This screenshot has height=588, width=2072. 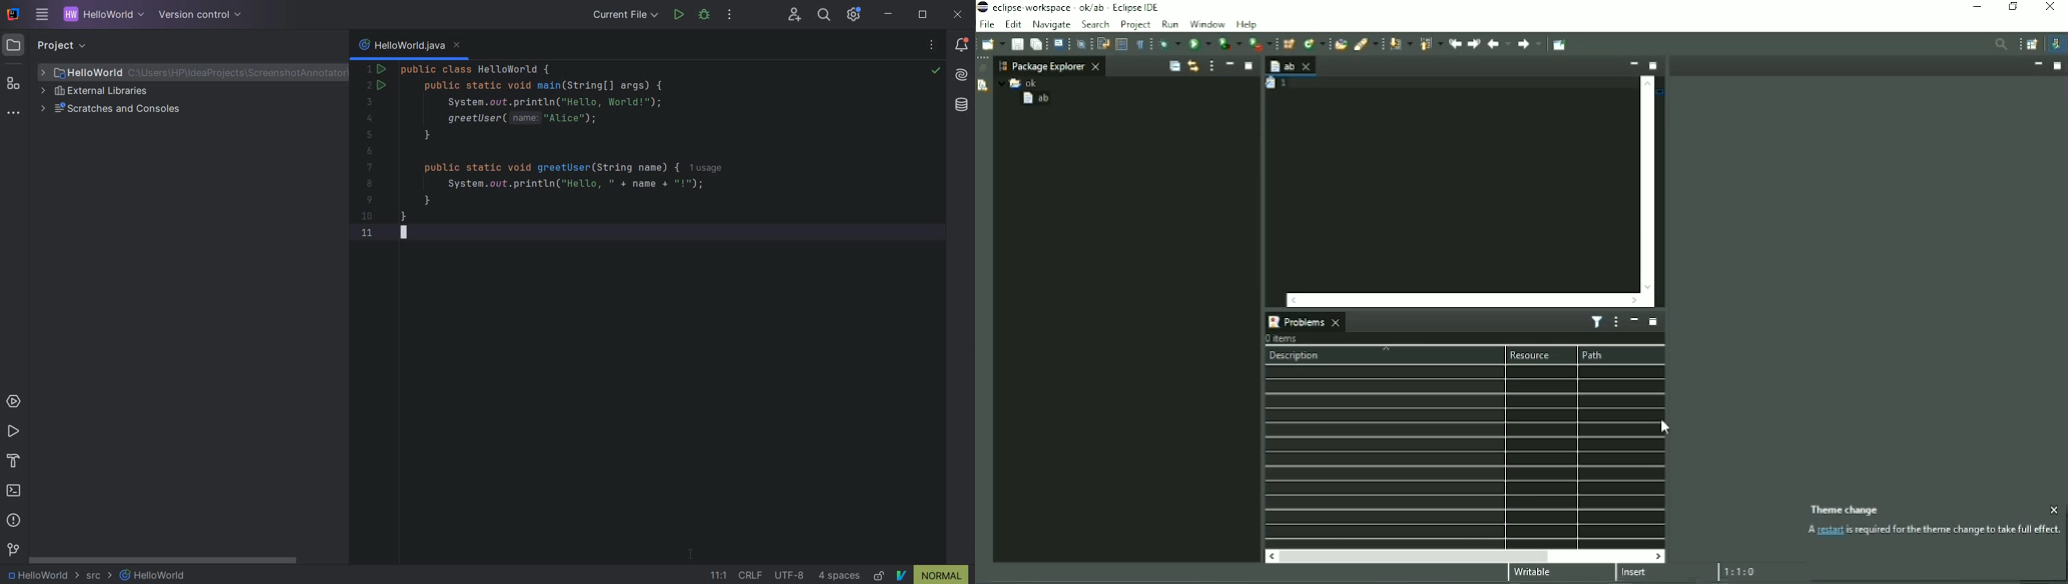 What do you see at coordinates (1661, 92) in the screenshot?
I see `Task` at bounding box center [1661, 92].